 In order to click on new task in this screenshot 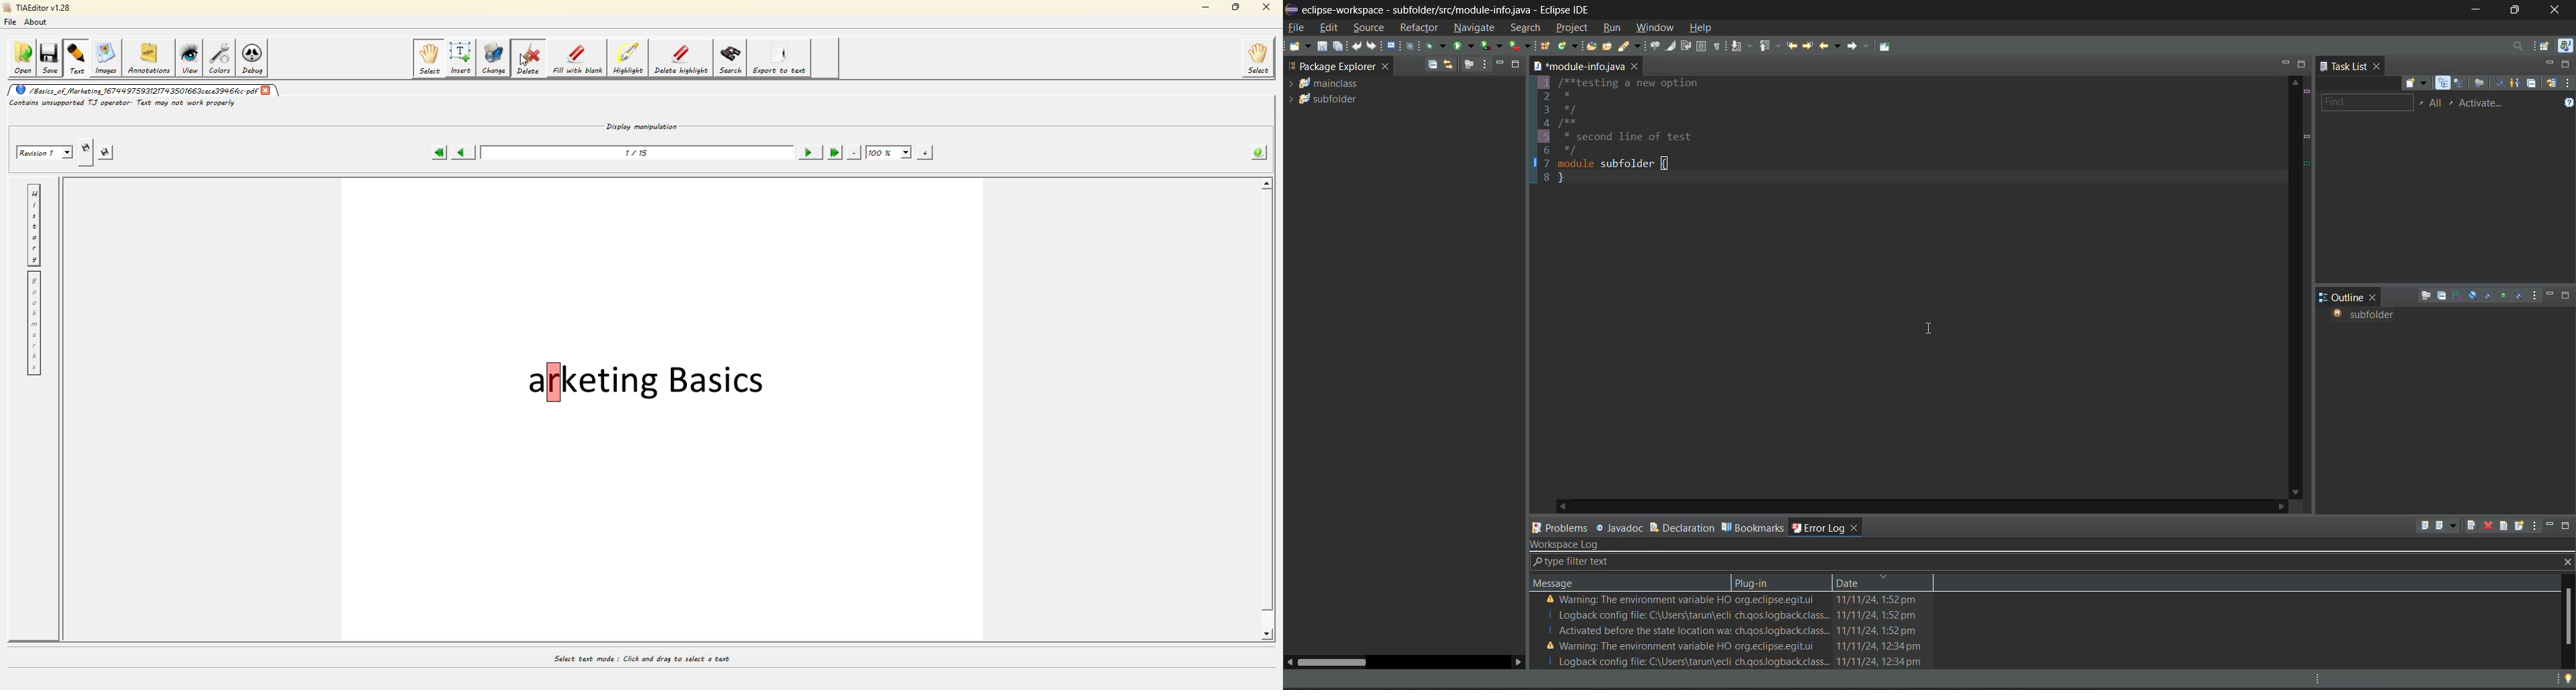, I will do `click(2420, 83)`.